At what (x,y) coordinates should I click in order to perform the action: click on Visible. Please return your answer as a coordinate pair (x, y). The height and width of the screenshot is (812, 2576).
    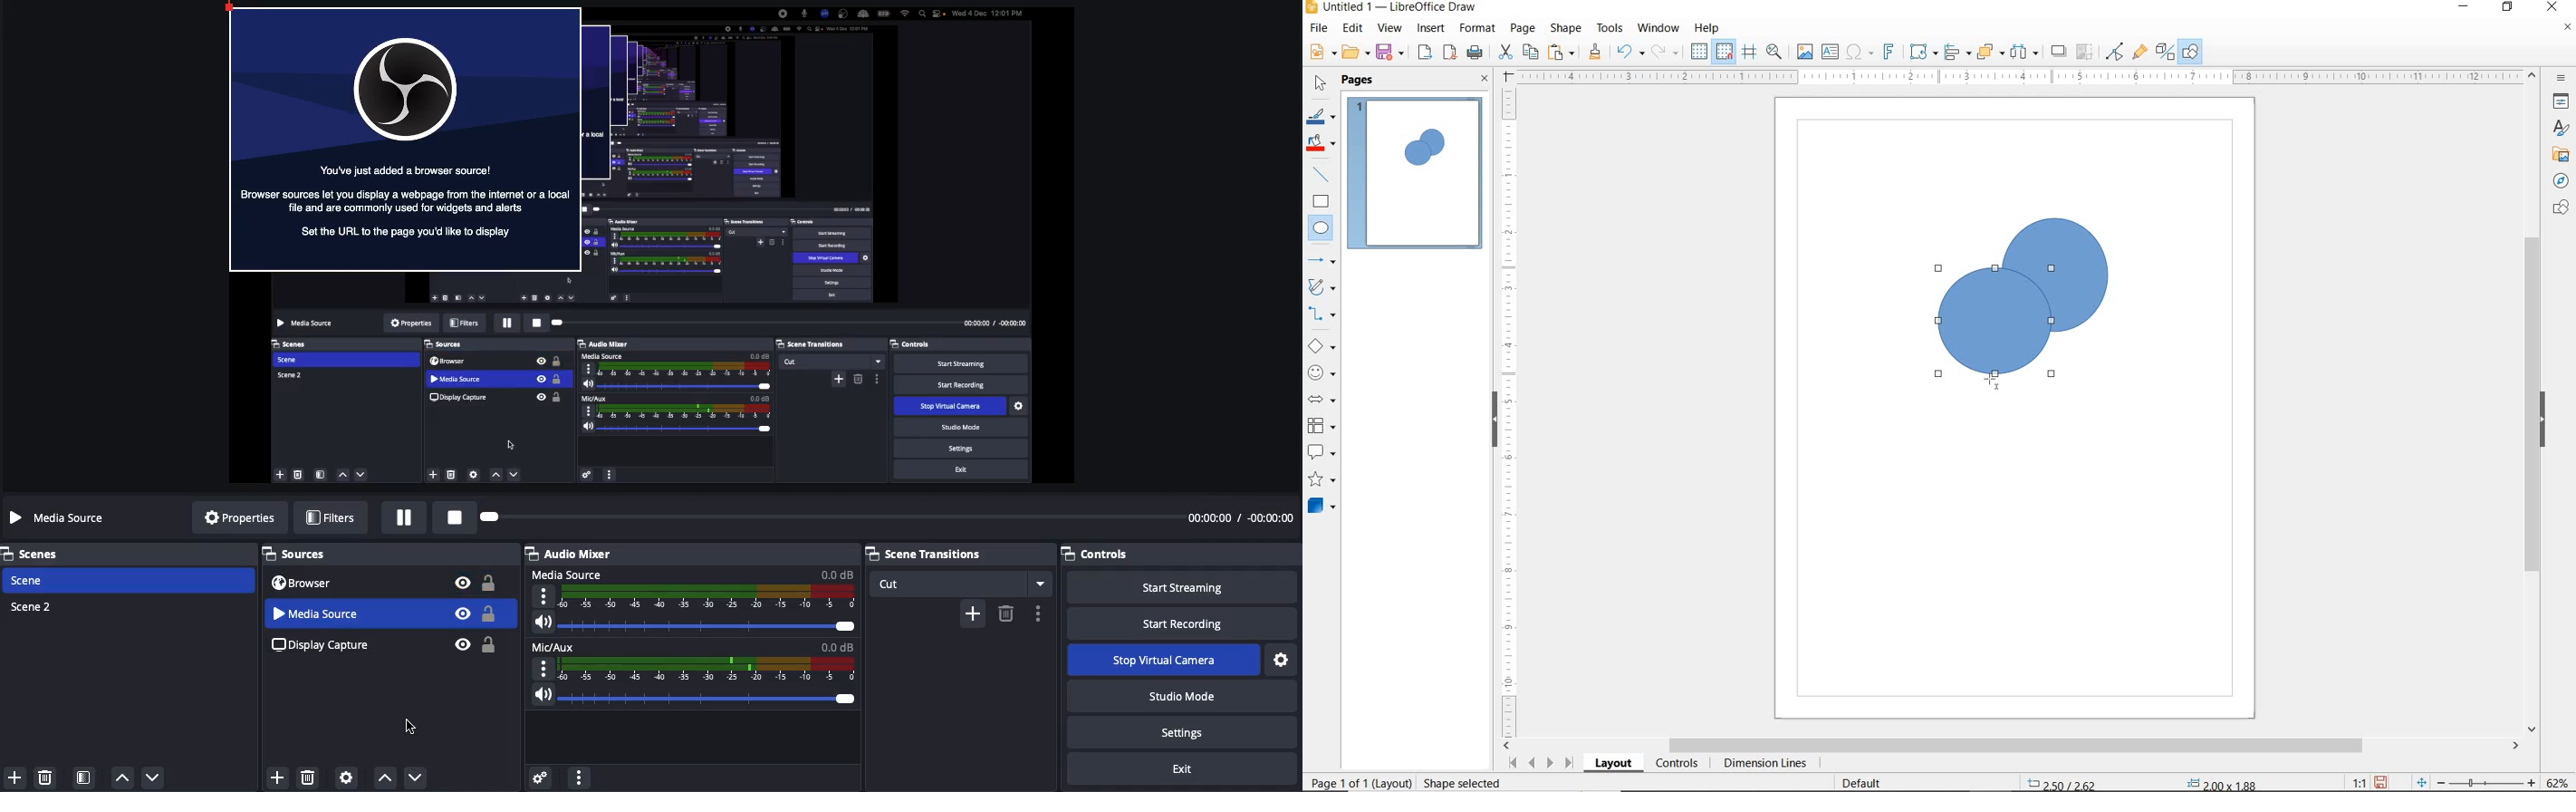
    Looking at the image, I should click on (461, 613).